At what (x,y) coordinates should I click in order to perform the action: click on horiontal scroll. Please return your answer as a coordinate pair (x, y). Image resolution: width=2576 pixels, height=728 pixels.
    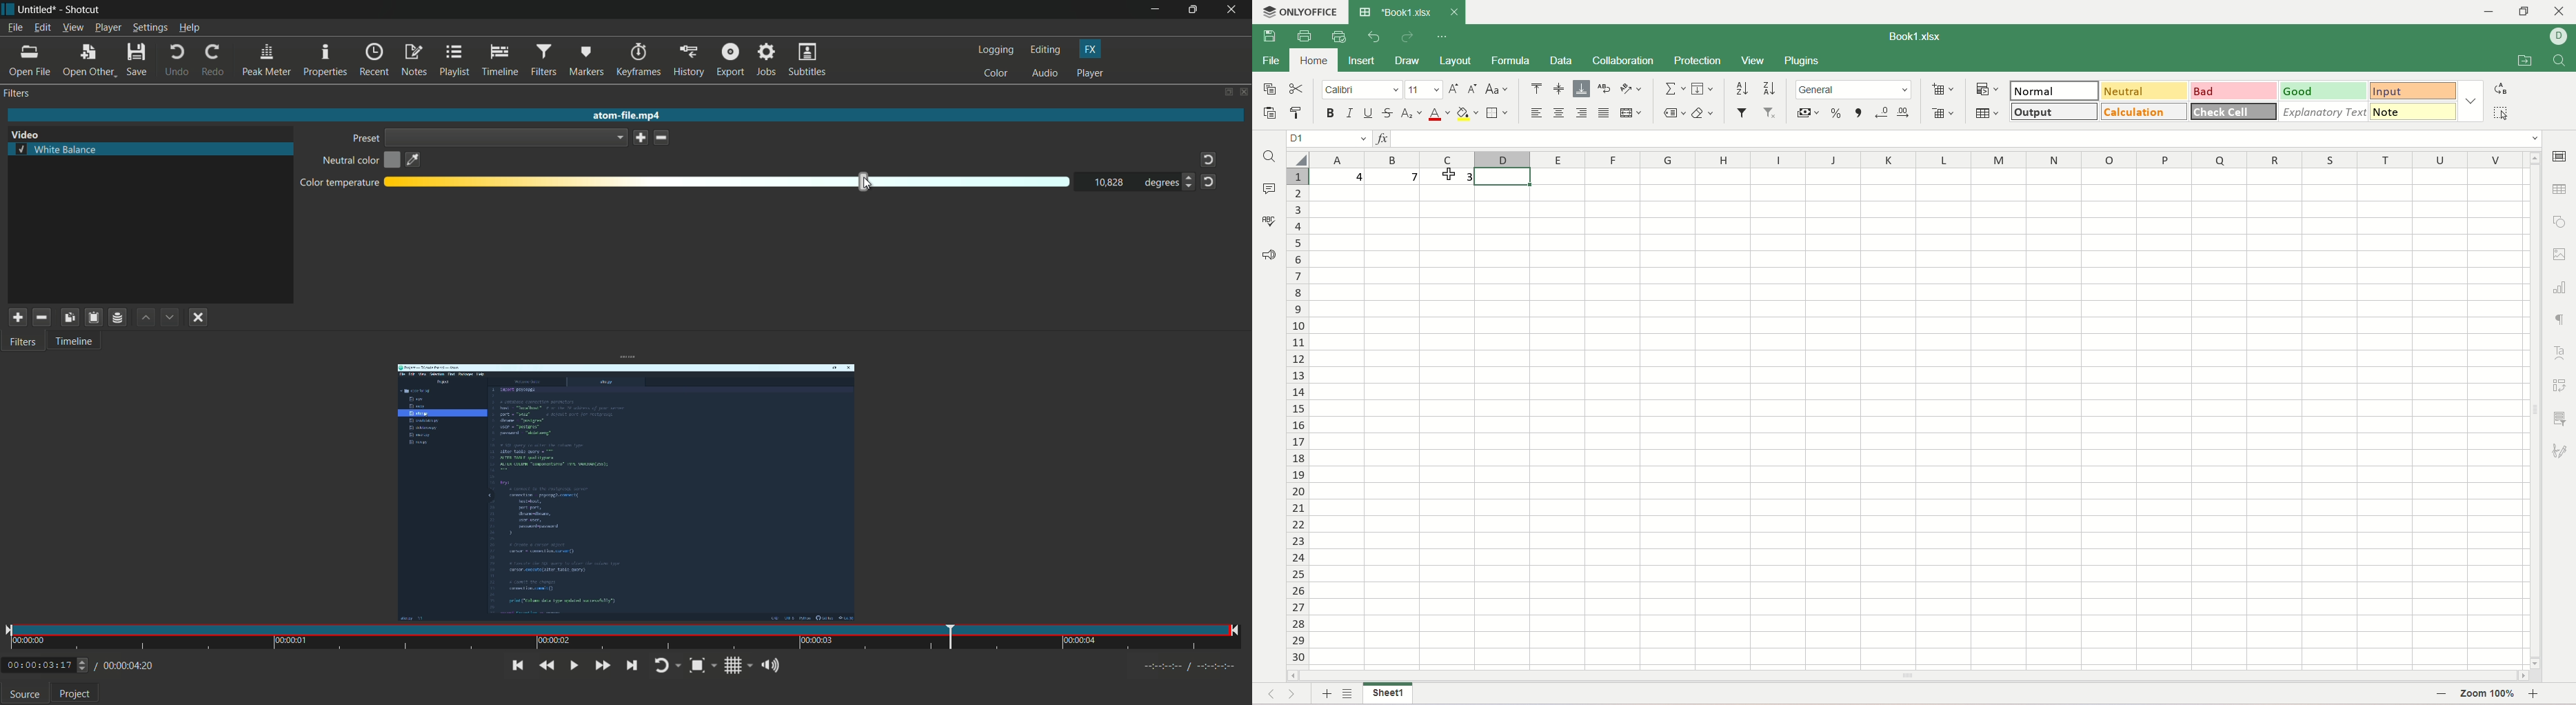
    Looking at the image, I should click on (1909, 677).